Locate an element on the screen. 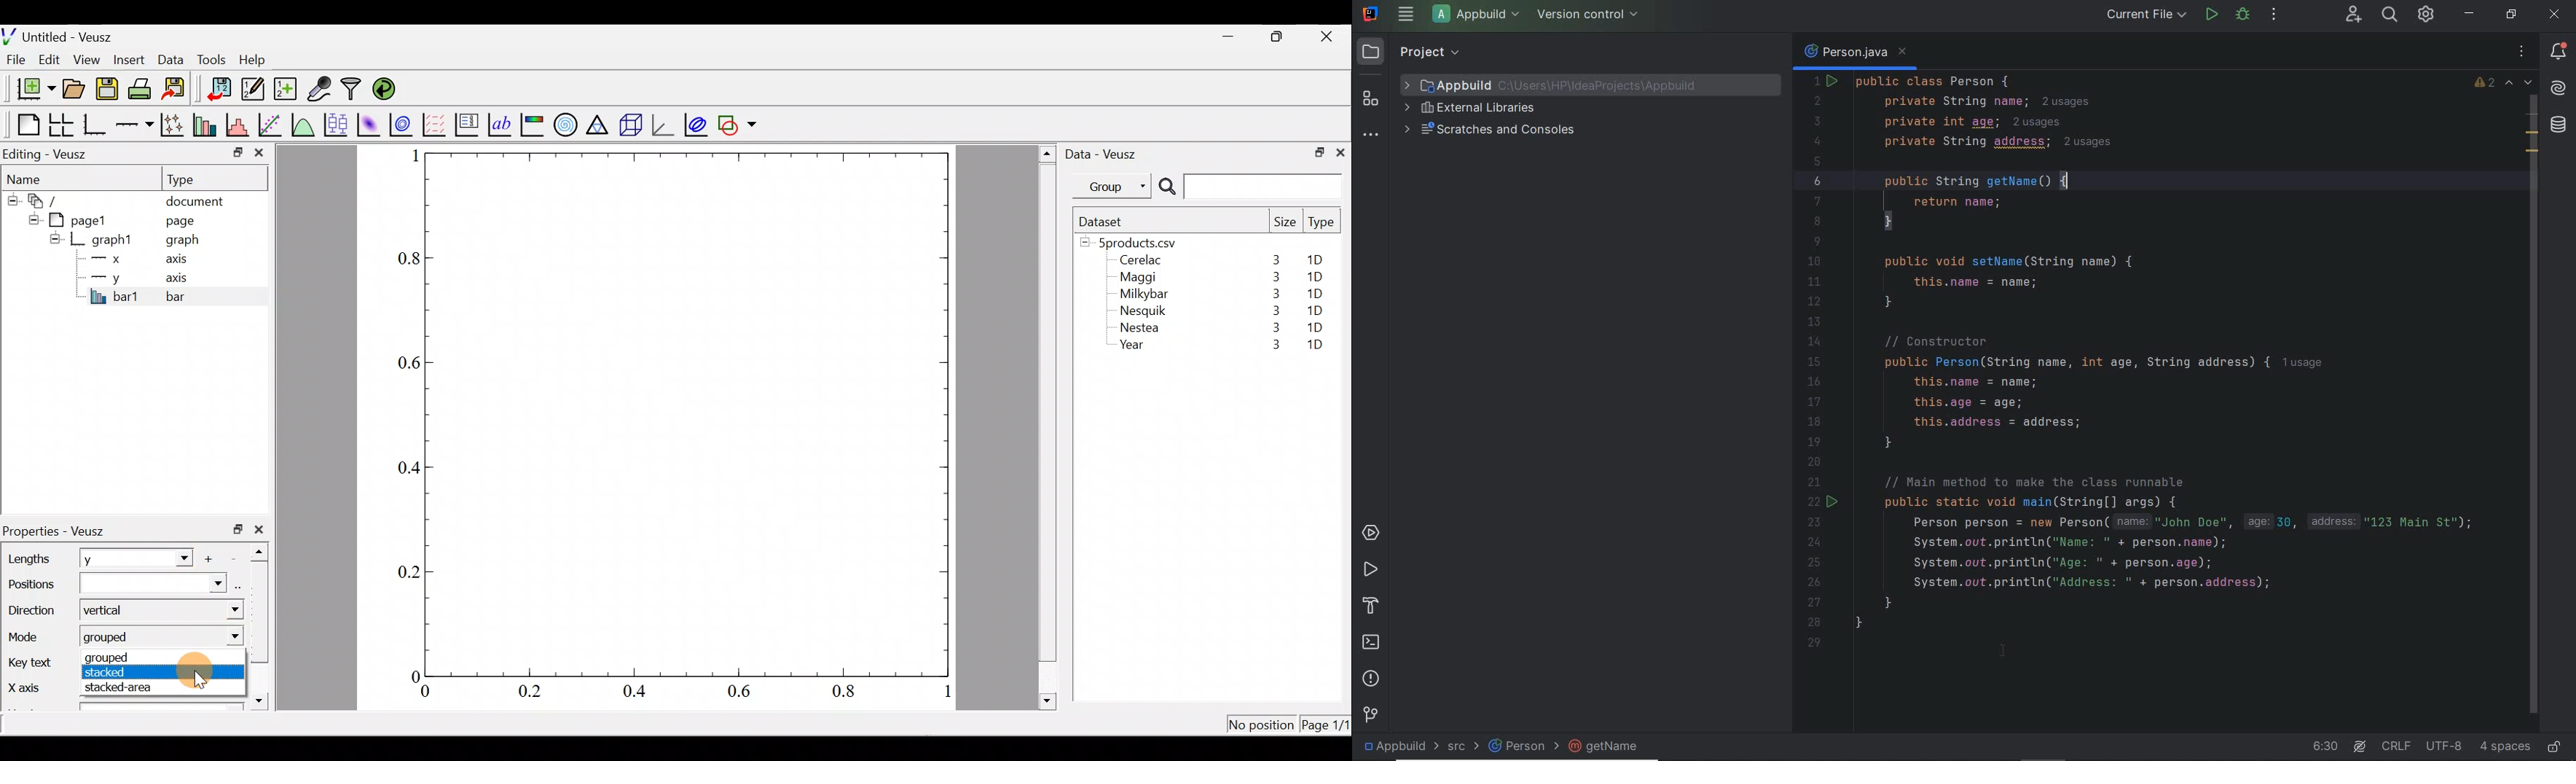 The height and width of the screenshot is (784, 2576). Lengths is located at coordinates (30, 559).